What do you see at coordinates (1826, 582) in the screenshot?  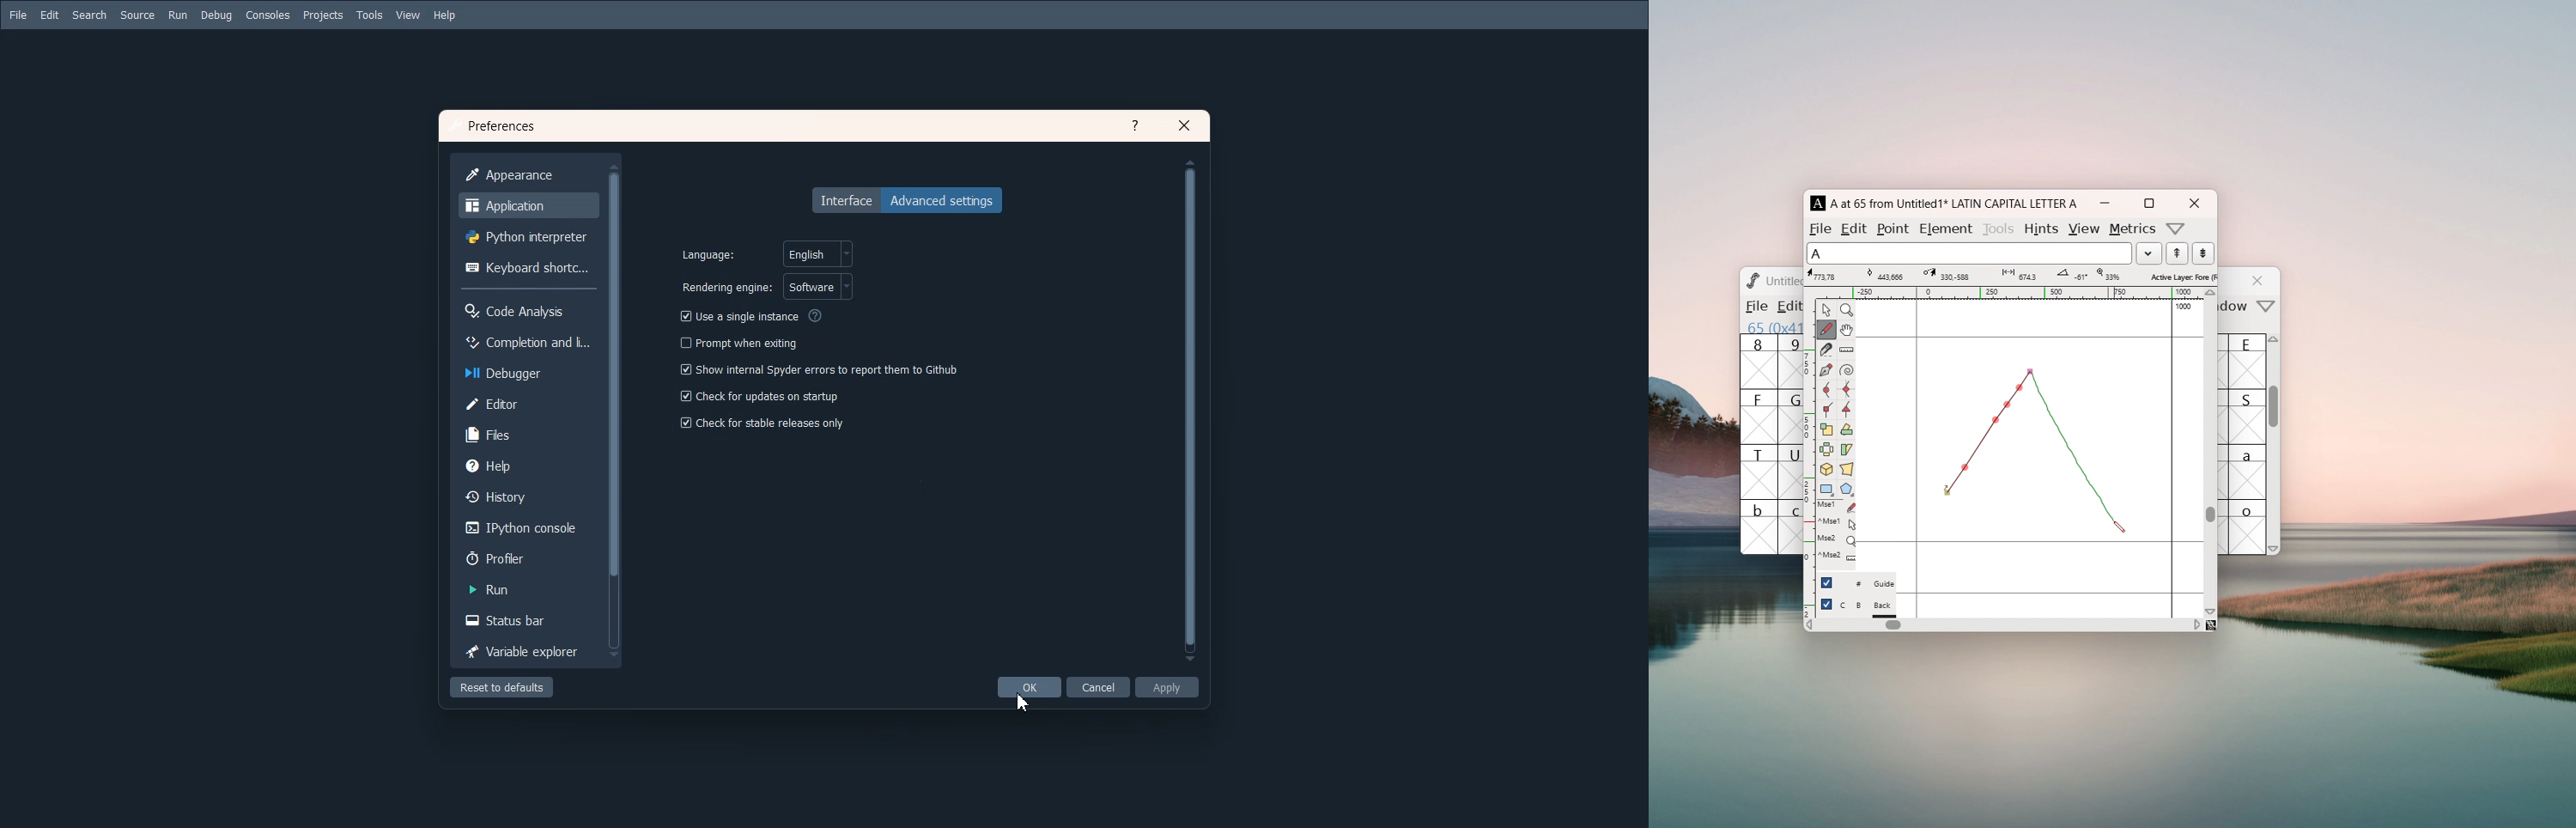 I see `checkbox` at bounding box center [1826, 582].